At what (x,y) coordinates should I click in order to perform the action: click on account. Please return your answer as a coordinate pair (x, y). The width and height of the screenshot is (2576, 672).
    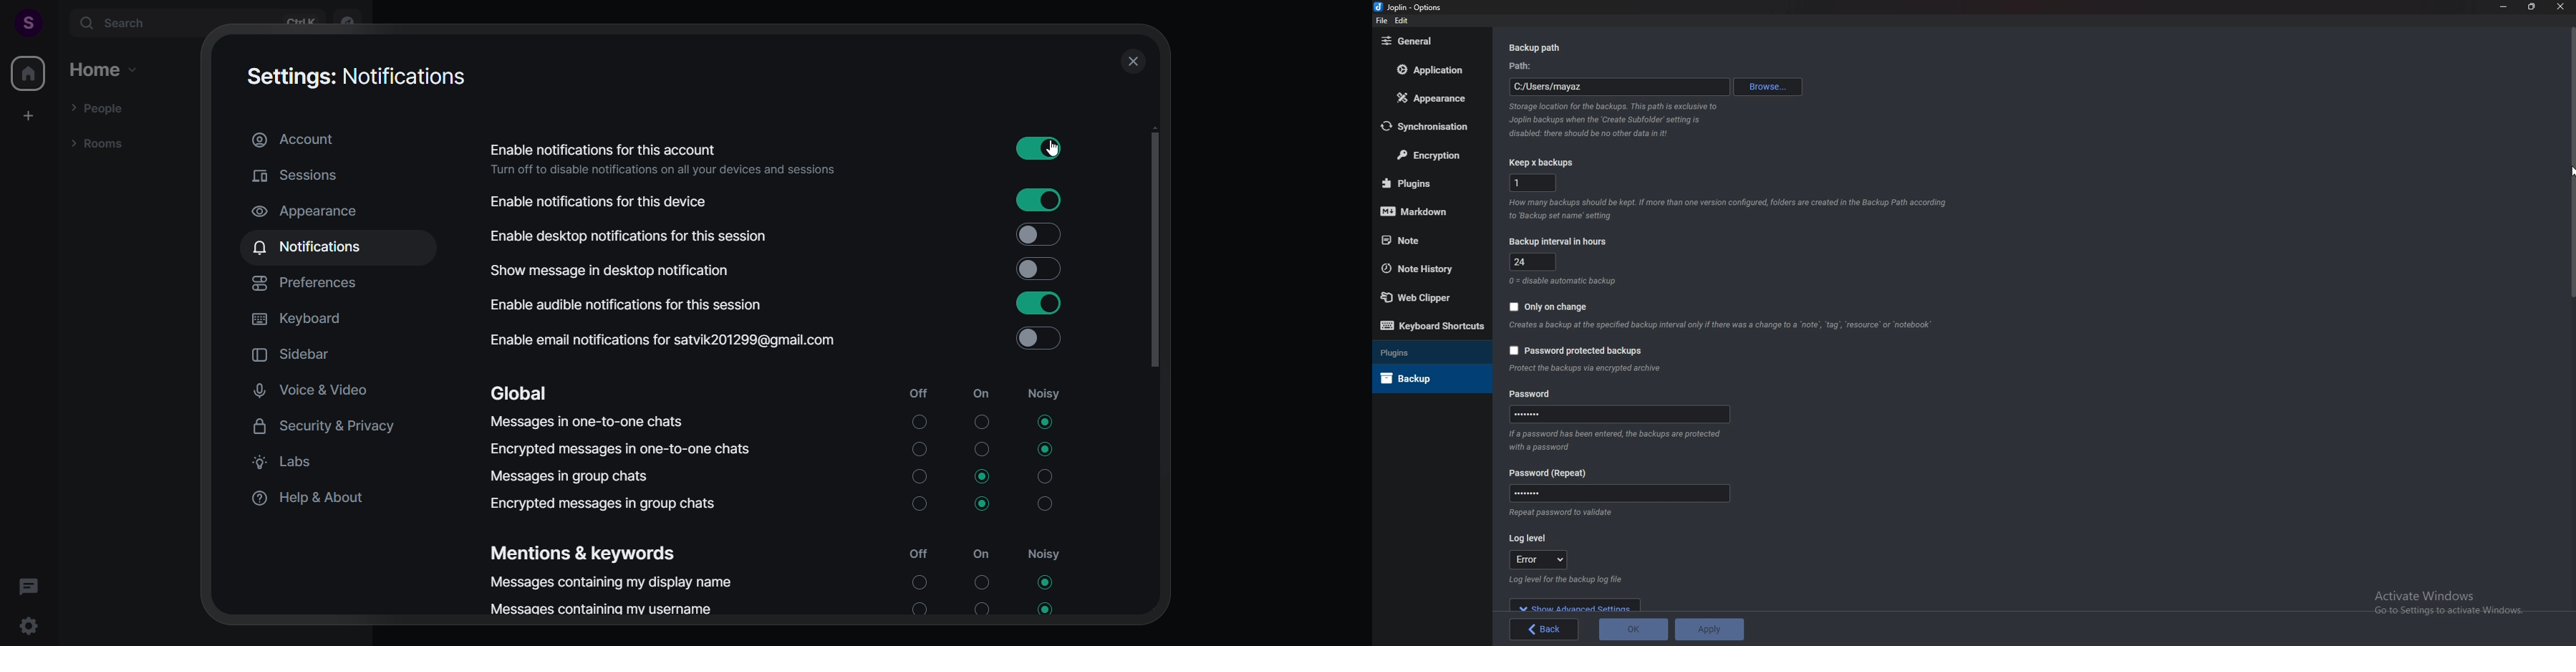
    Looking at the image, I should click on (295, 141).